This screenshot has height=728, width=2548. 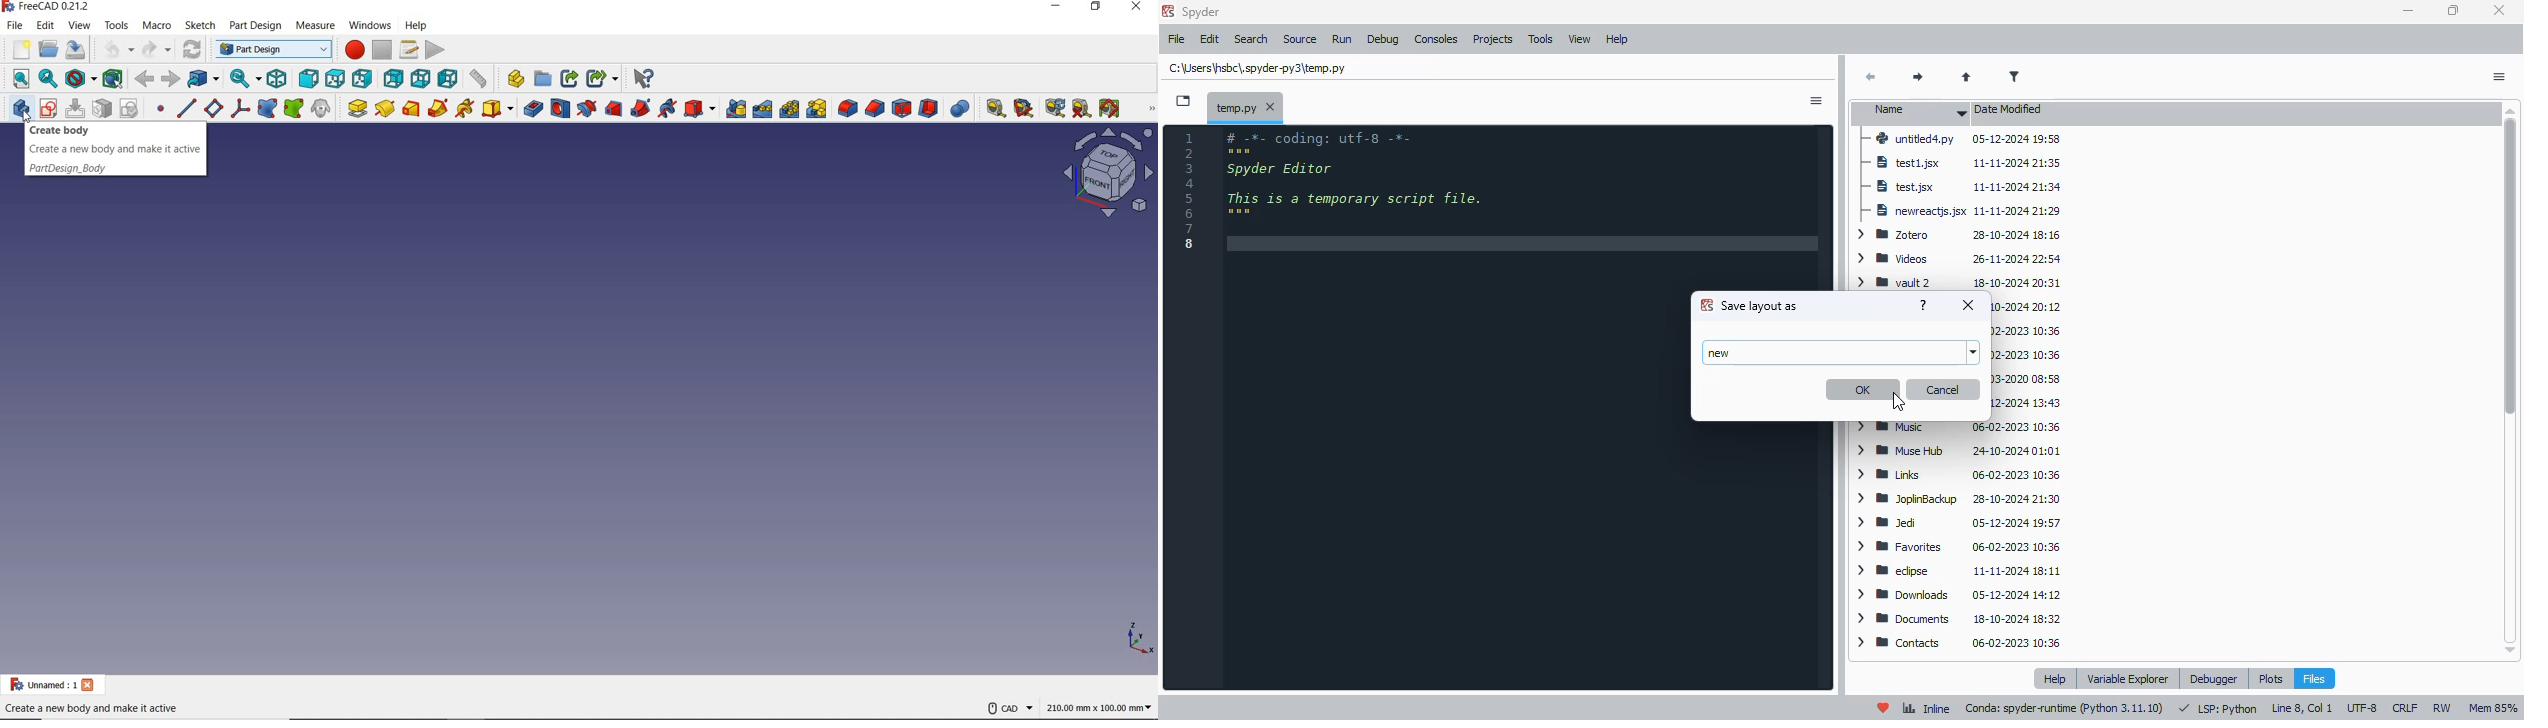 I want to click on inline, so click(x=1926, y=709).